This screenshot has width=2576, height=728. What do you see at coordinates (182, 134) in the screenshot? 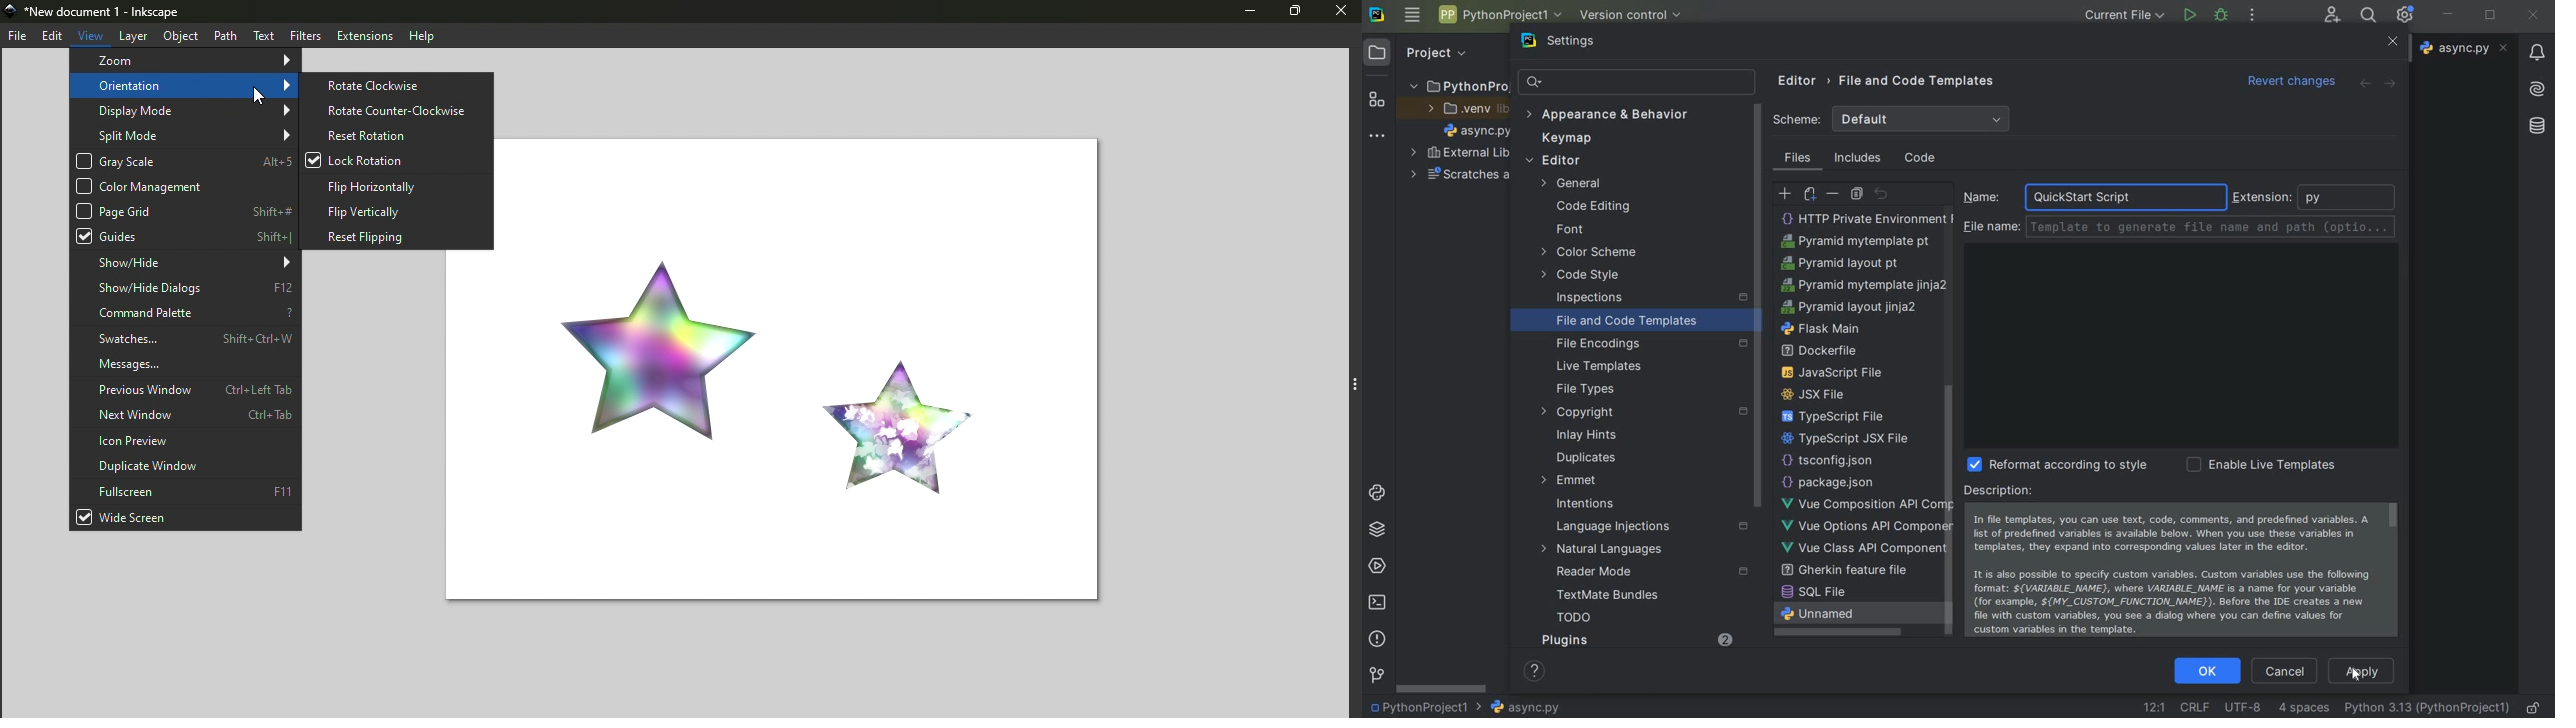
I see `Split Mode` at bounding box center [182, 134].